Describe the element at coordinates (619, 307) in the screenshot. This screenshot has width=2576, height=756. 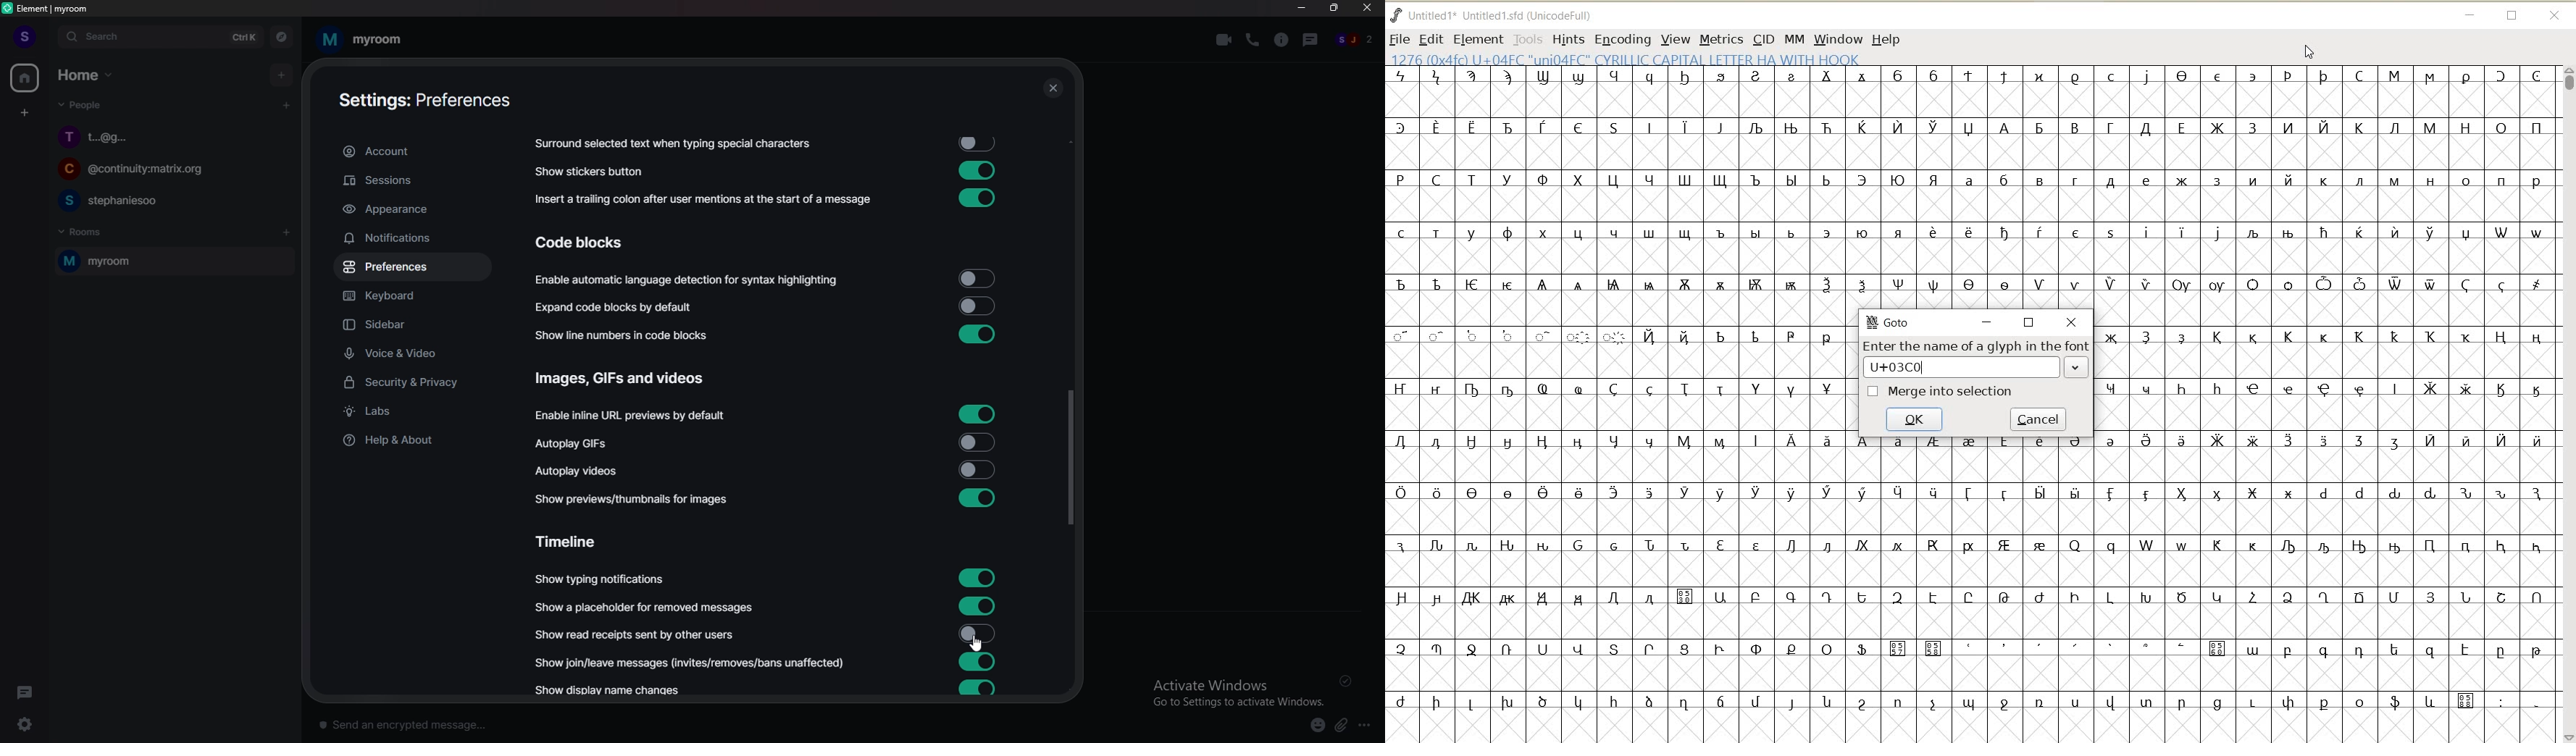
I see `expand code blocks` at that location.